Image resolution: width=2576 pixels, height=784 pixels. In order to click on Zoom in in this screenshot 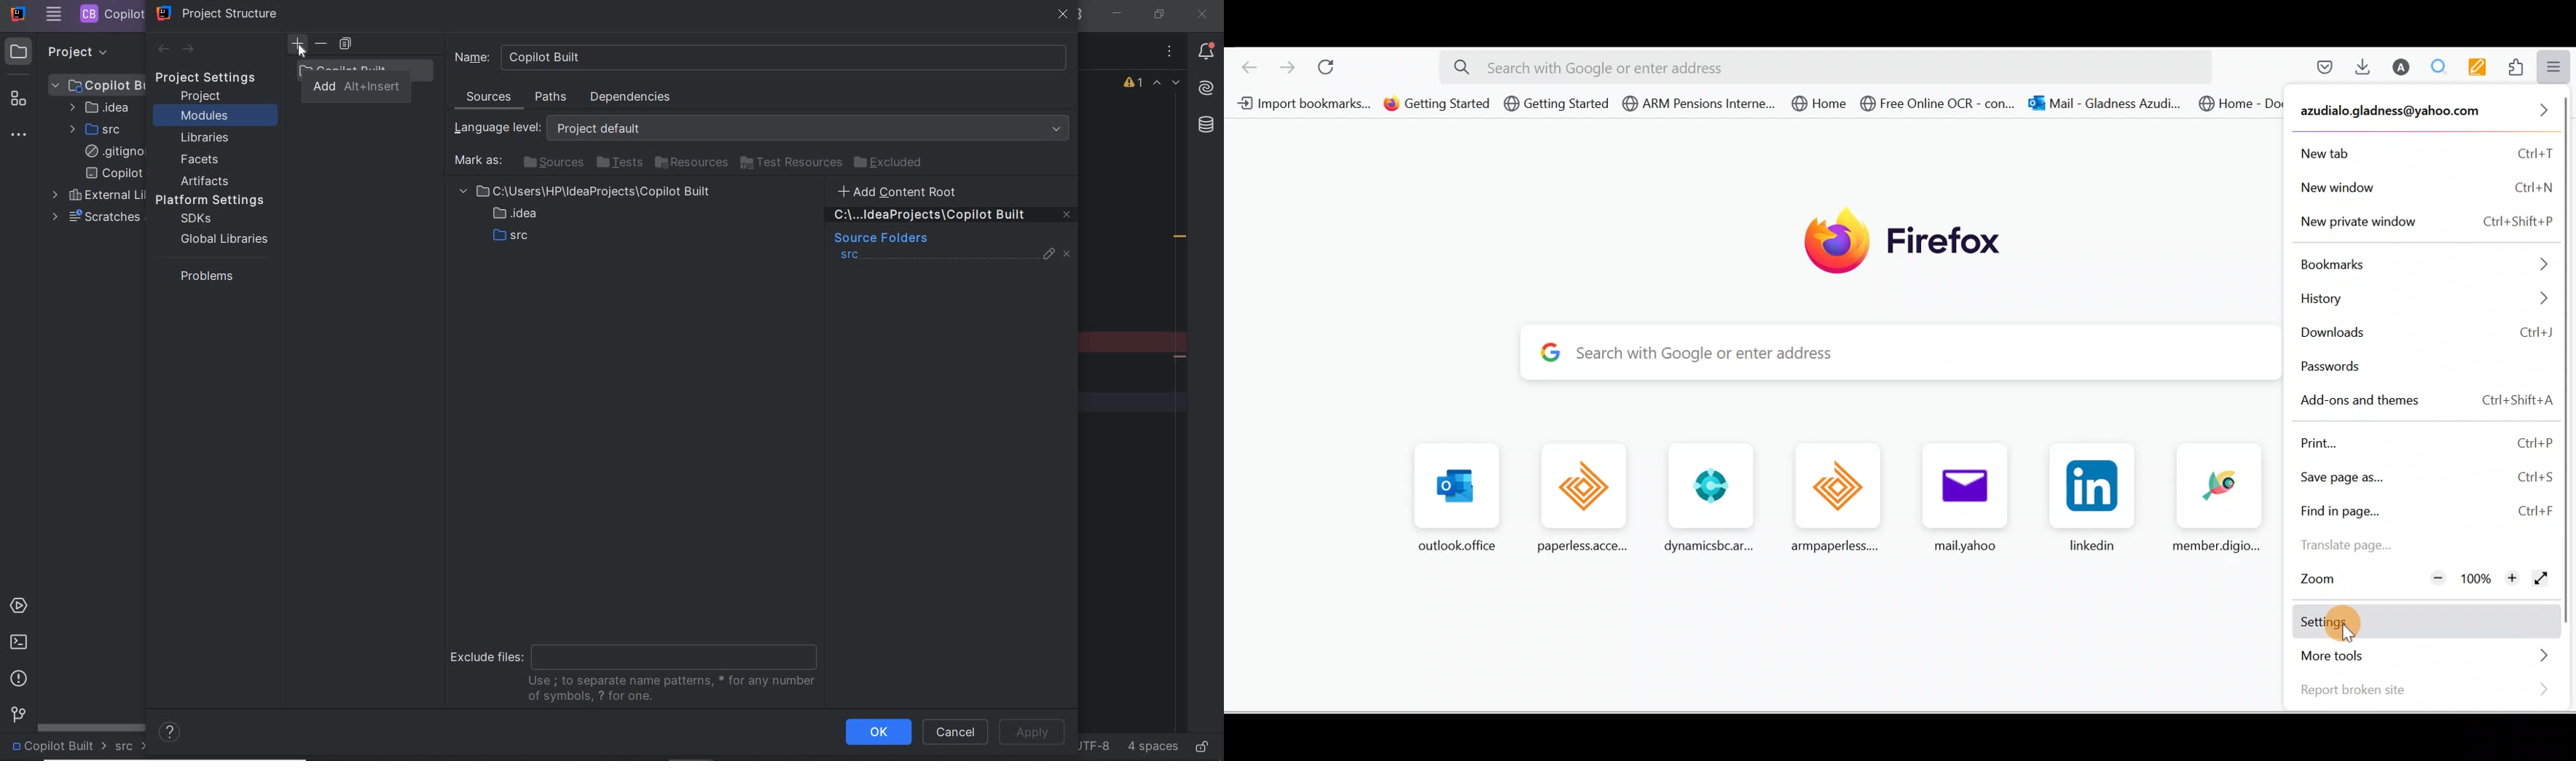, I will do `click(2514, 583)`.